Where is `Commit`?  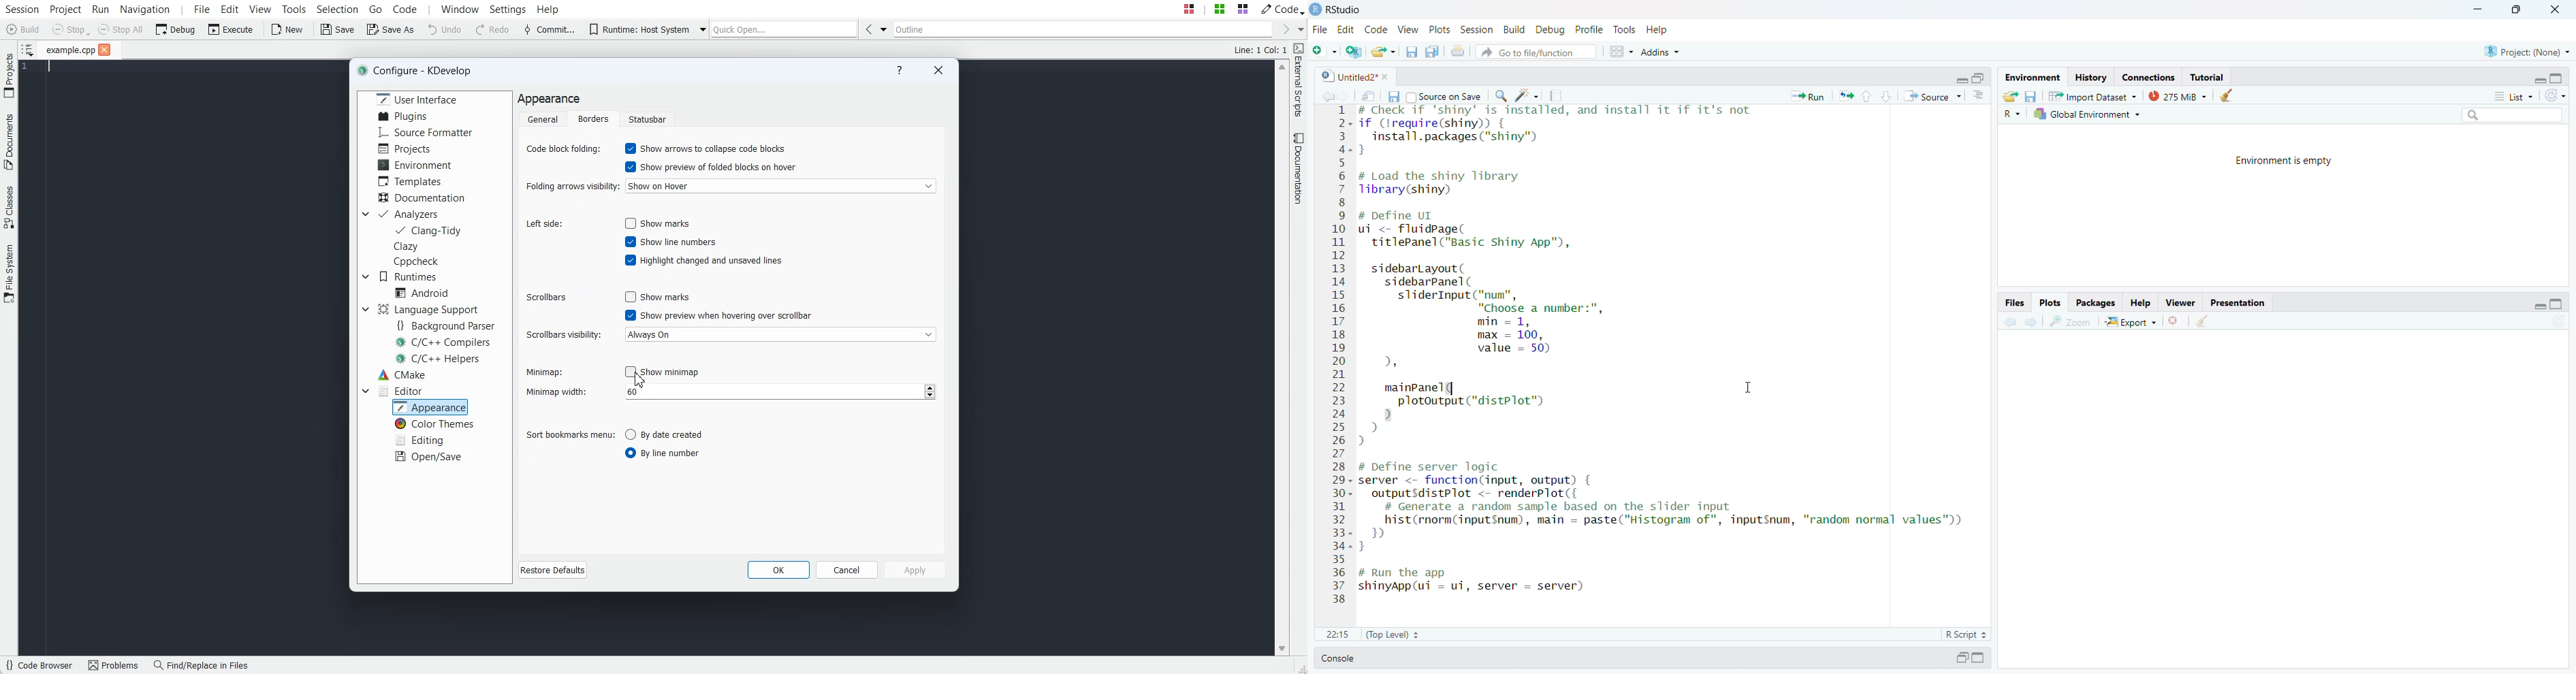
Commit is located at coordinates (550, 29).